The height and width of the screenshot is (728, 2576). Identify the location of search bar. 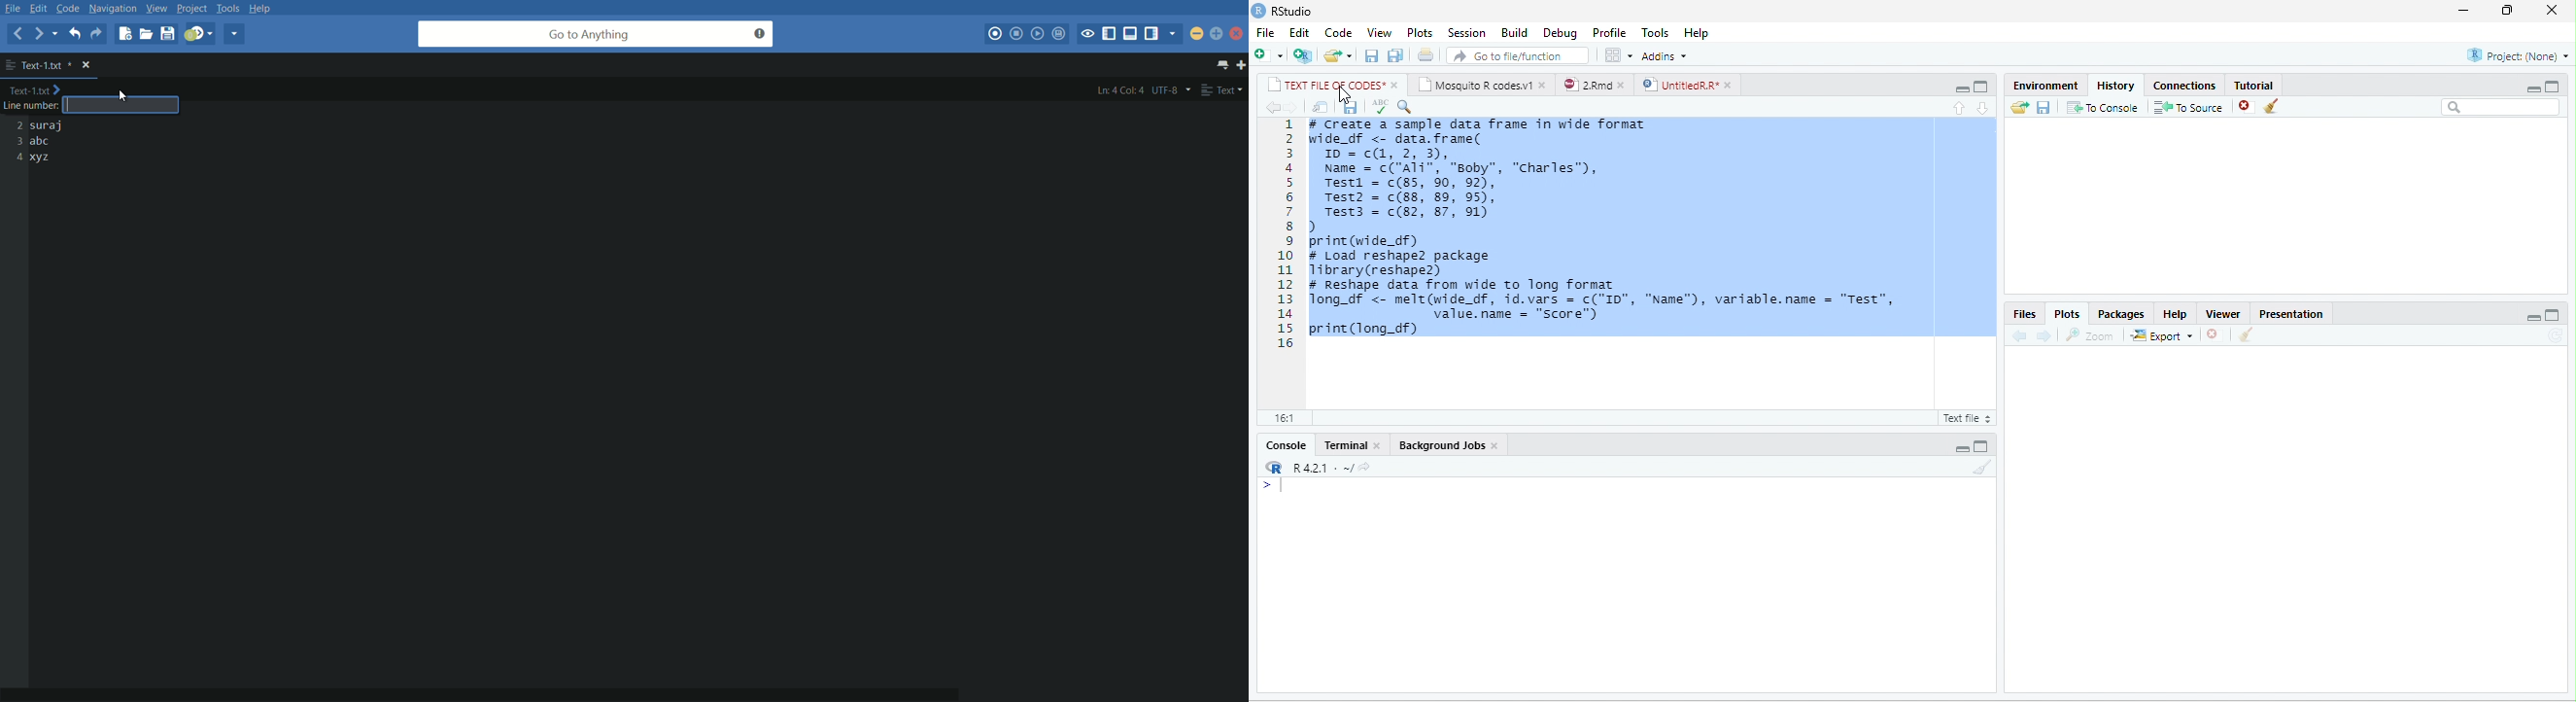
(2502, 107).